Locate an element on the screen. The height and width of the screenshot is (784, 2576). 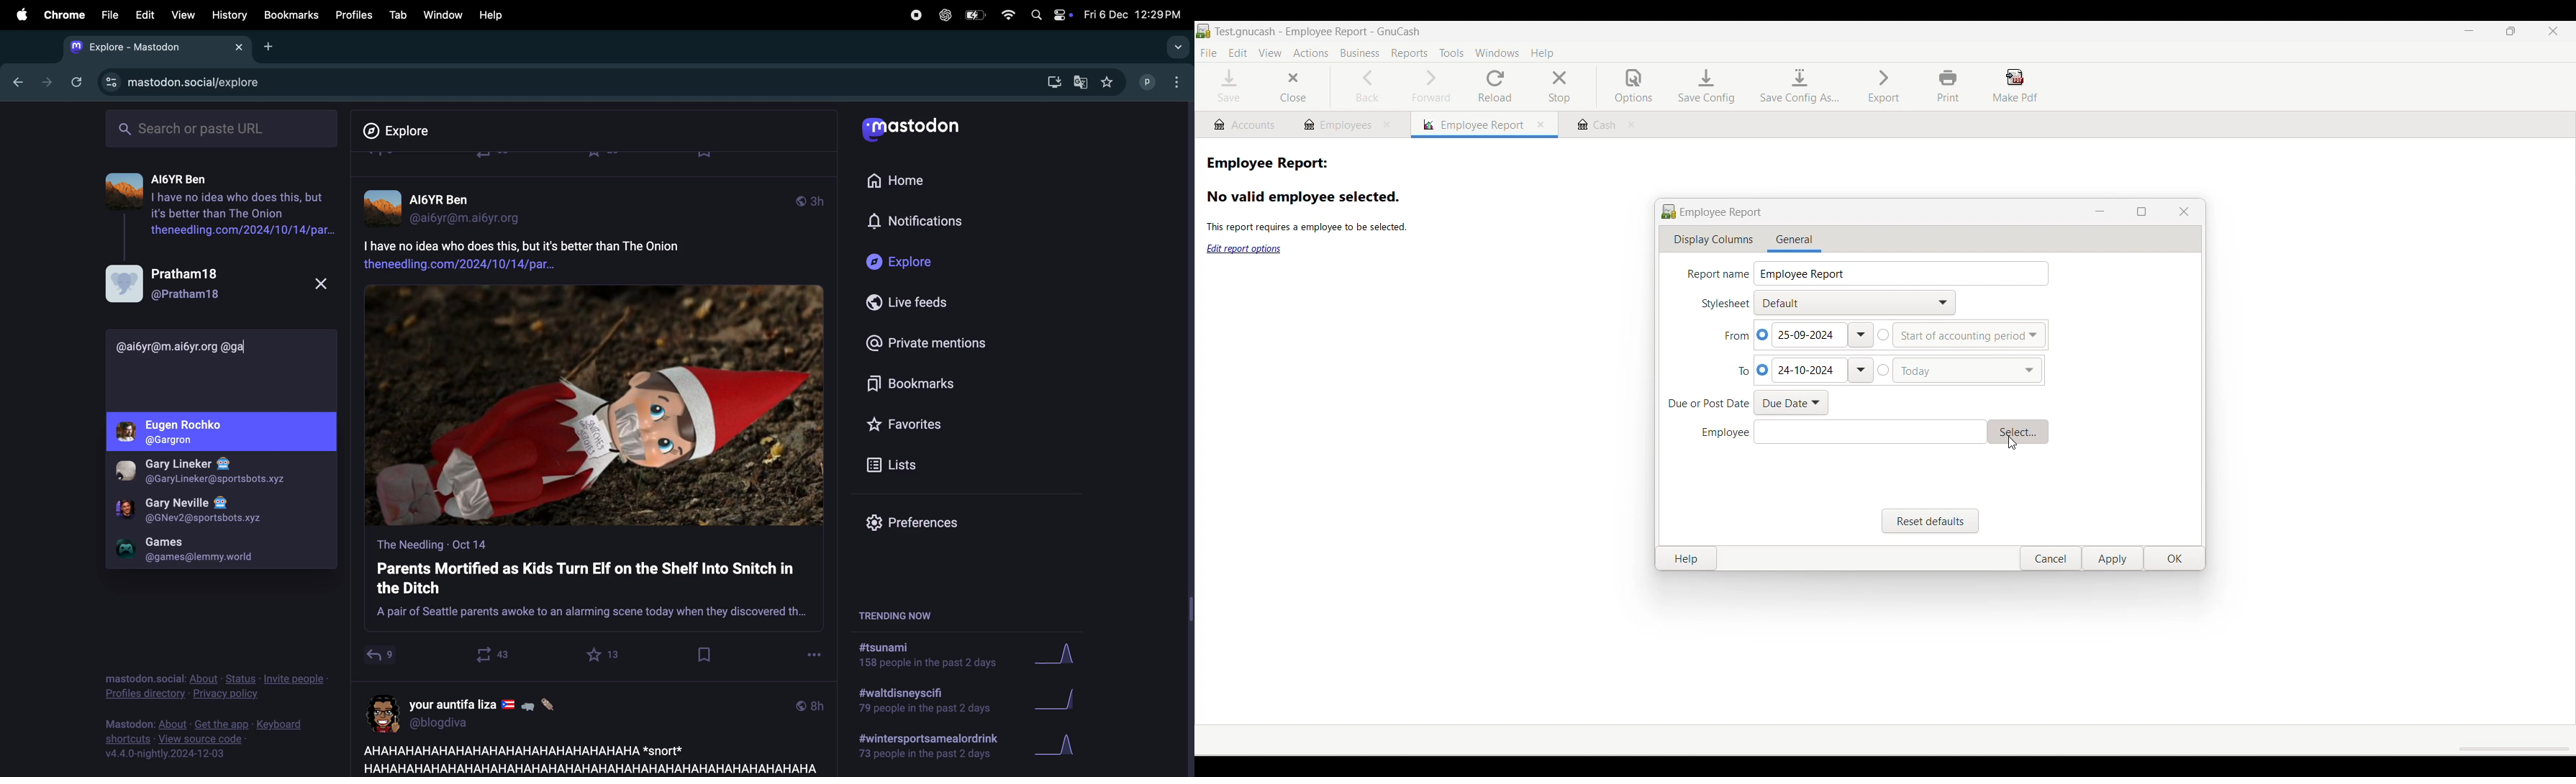
time is located at coordinates (810, 705).